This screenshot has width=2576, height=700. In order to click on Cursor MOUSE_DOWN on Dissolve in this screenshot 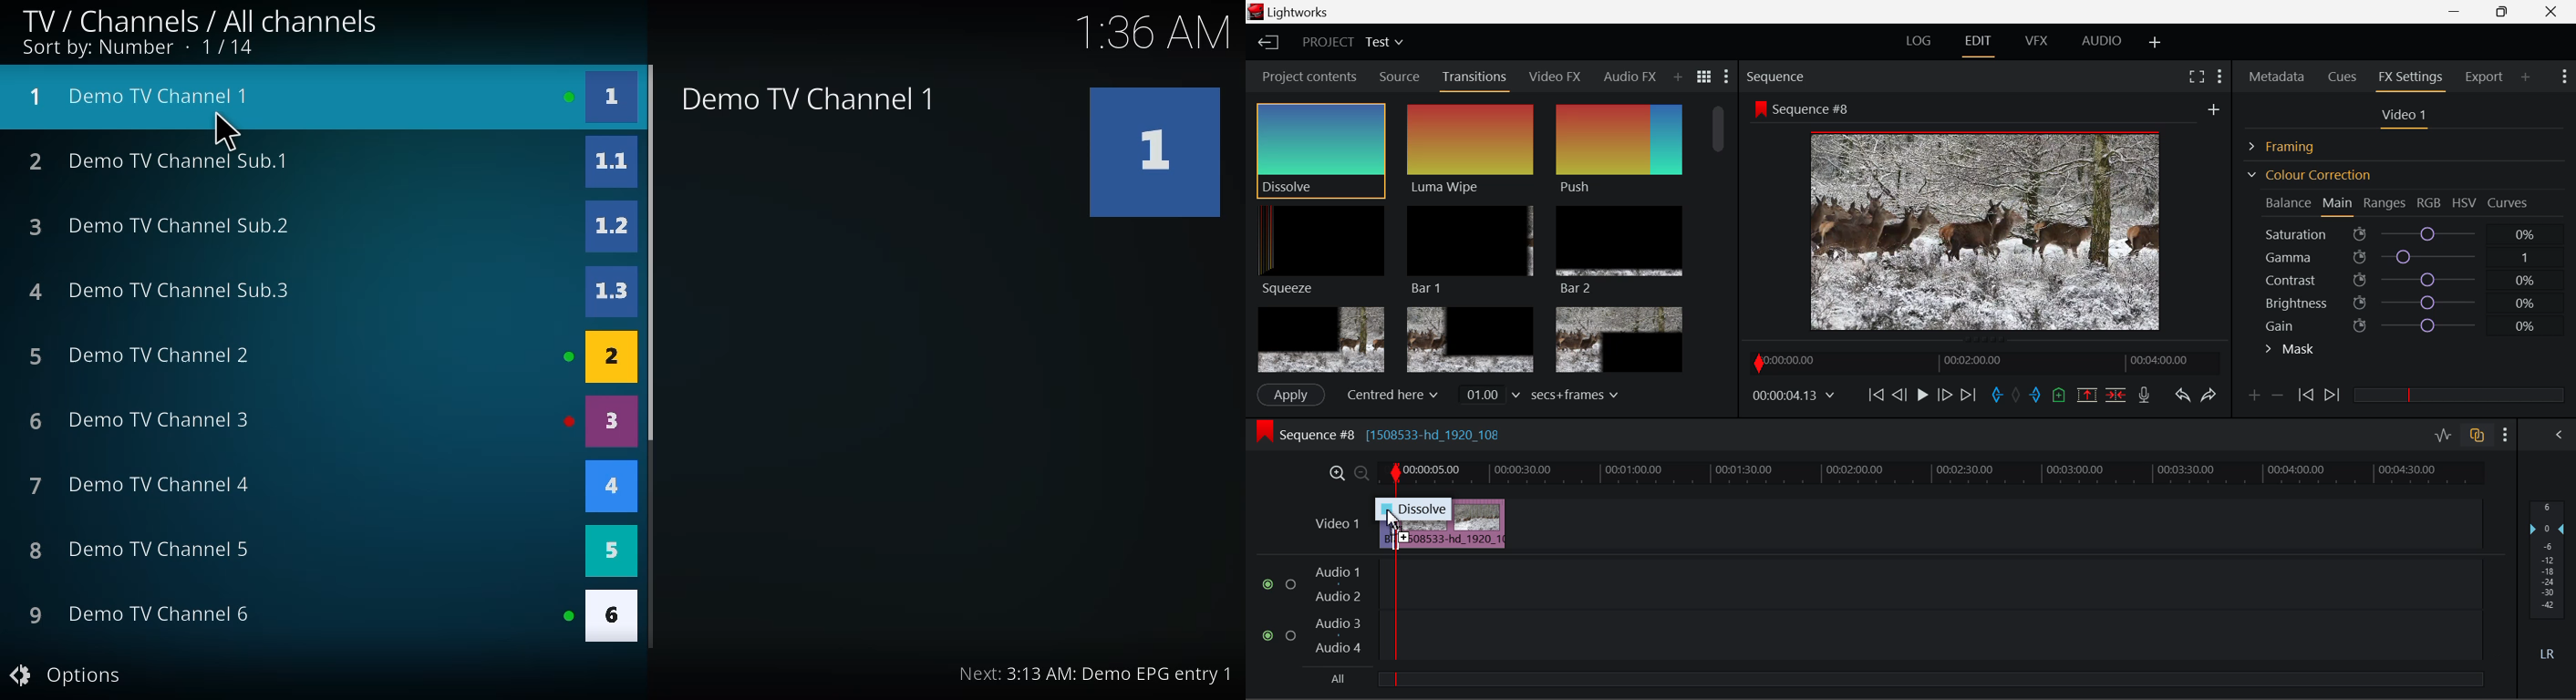, I will do `click(1320, 150)`.